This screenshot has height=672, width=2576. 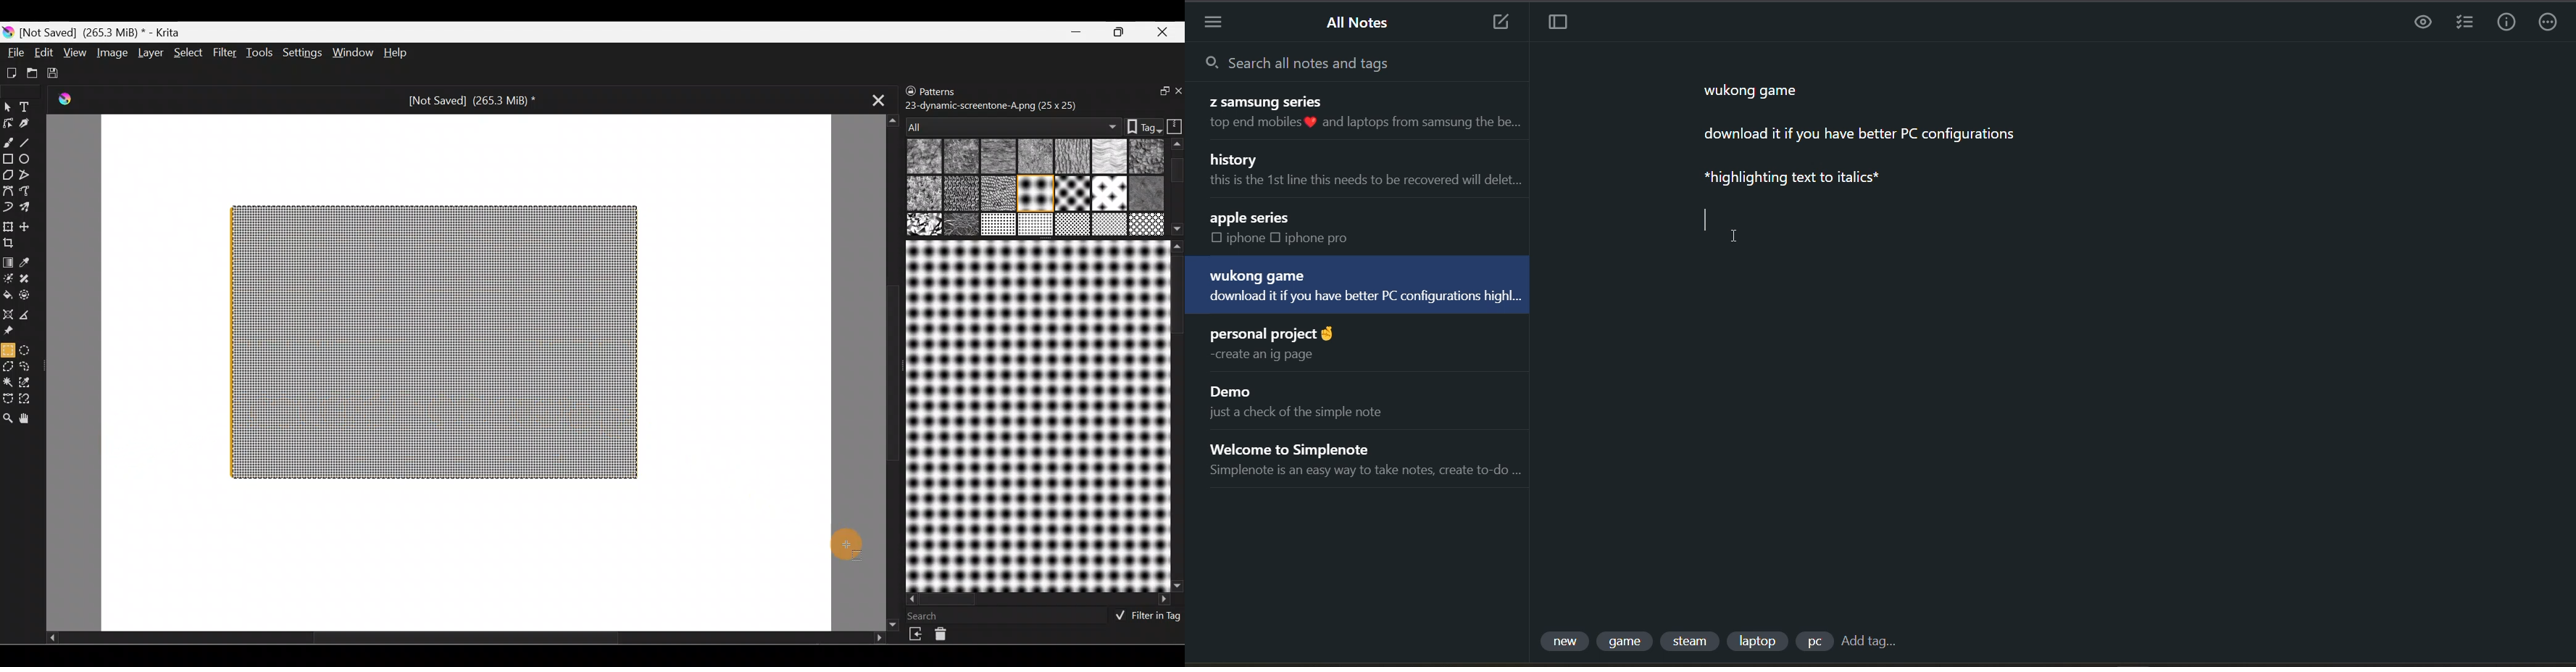 I want to click on Close docker, so click(x=1177, y=92).